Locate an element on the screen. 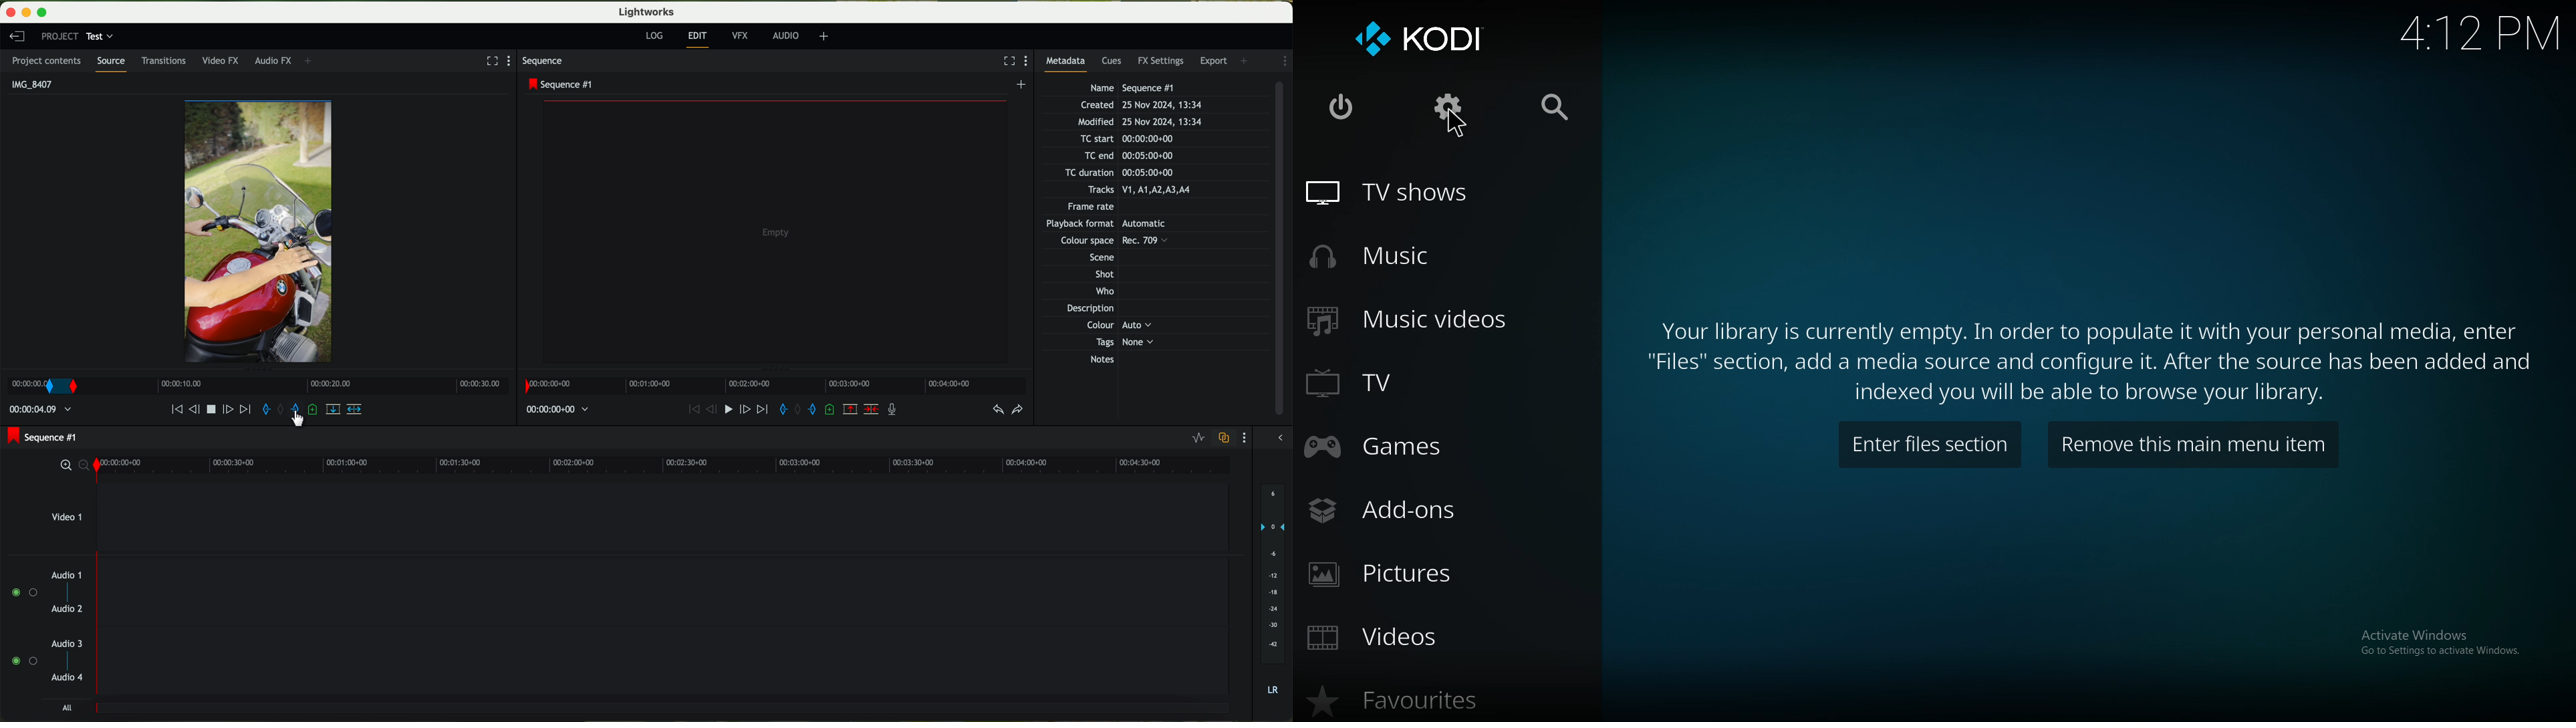 This screenshot has height=728, width=2576. Tags None is located at coordinates (1122, 342).